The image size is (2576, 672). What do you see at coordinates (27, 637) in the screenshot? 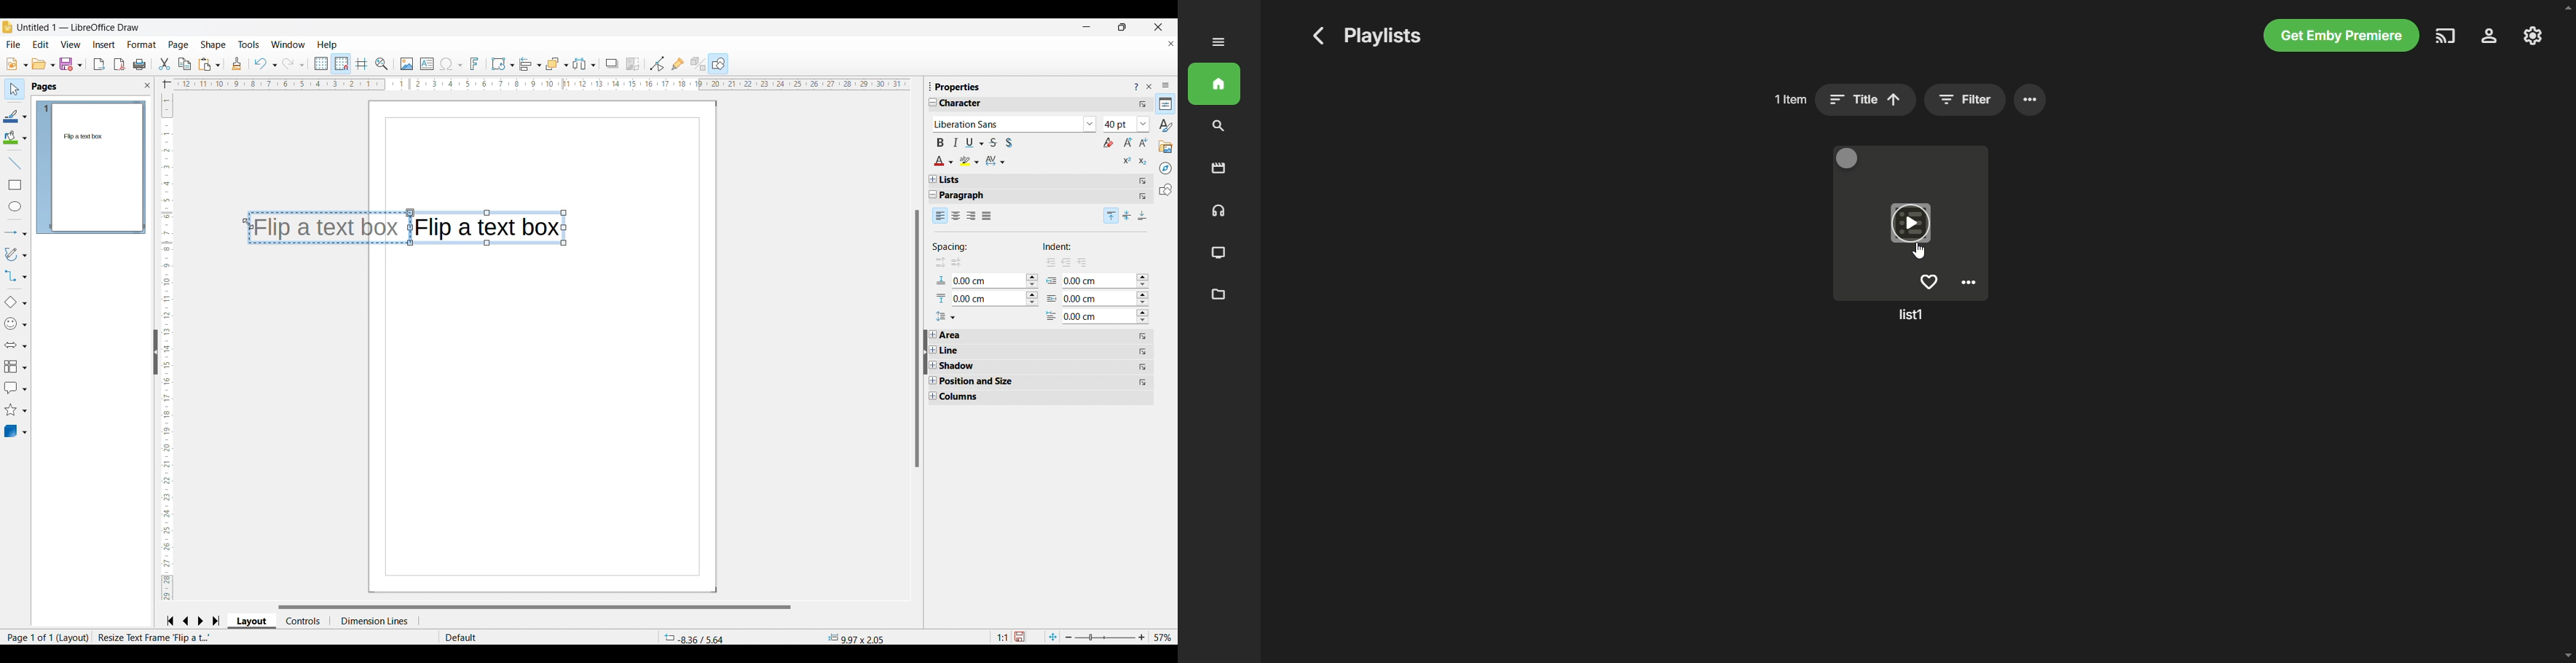
I see `Page 1 of 1` at bounding box center [27, 637].